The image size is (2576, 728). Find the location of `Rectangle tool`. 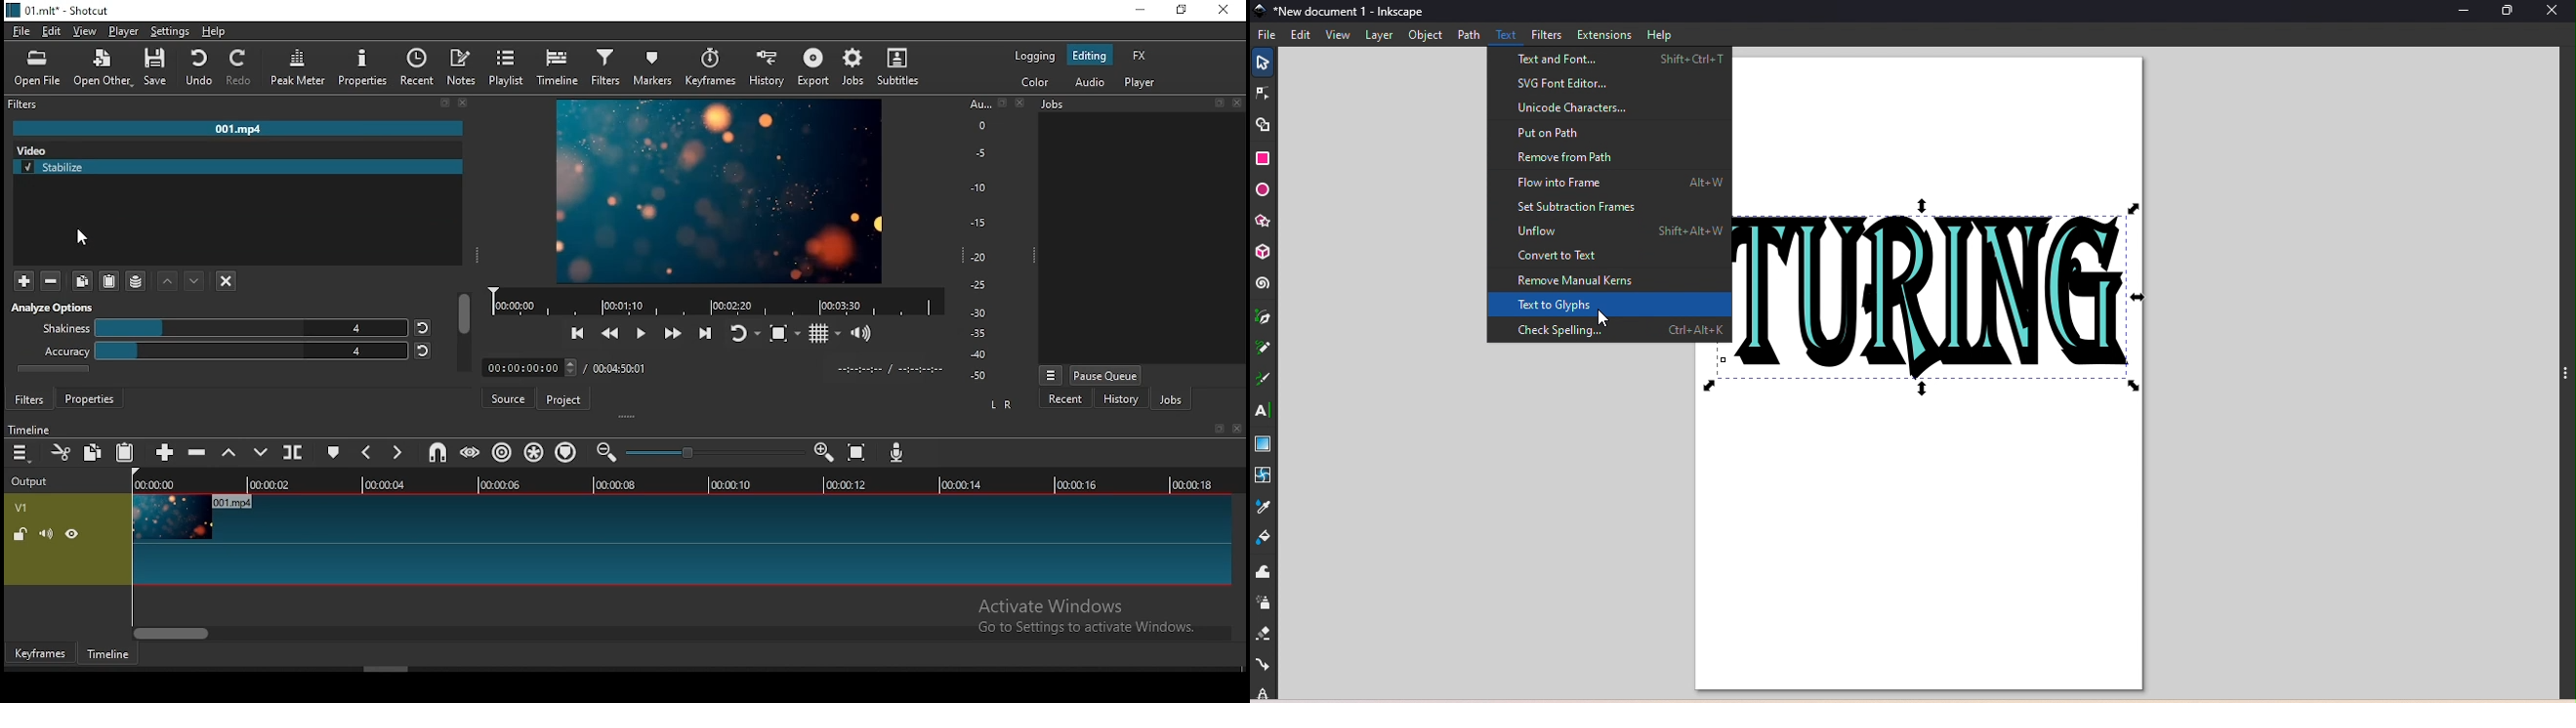

Rectangle tool is located at coordinates (1267, 158).